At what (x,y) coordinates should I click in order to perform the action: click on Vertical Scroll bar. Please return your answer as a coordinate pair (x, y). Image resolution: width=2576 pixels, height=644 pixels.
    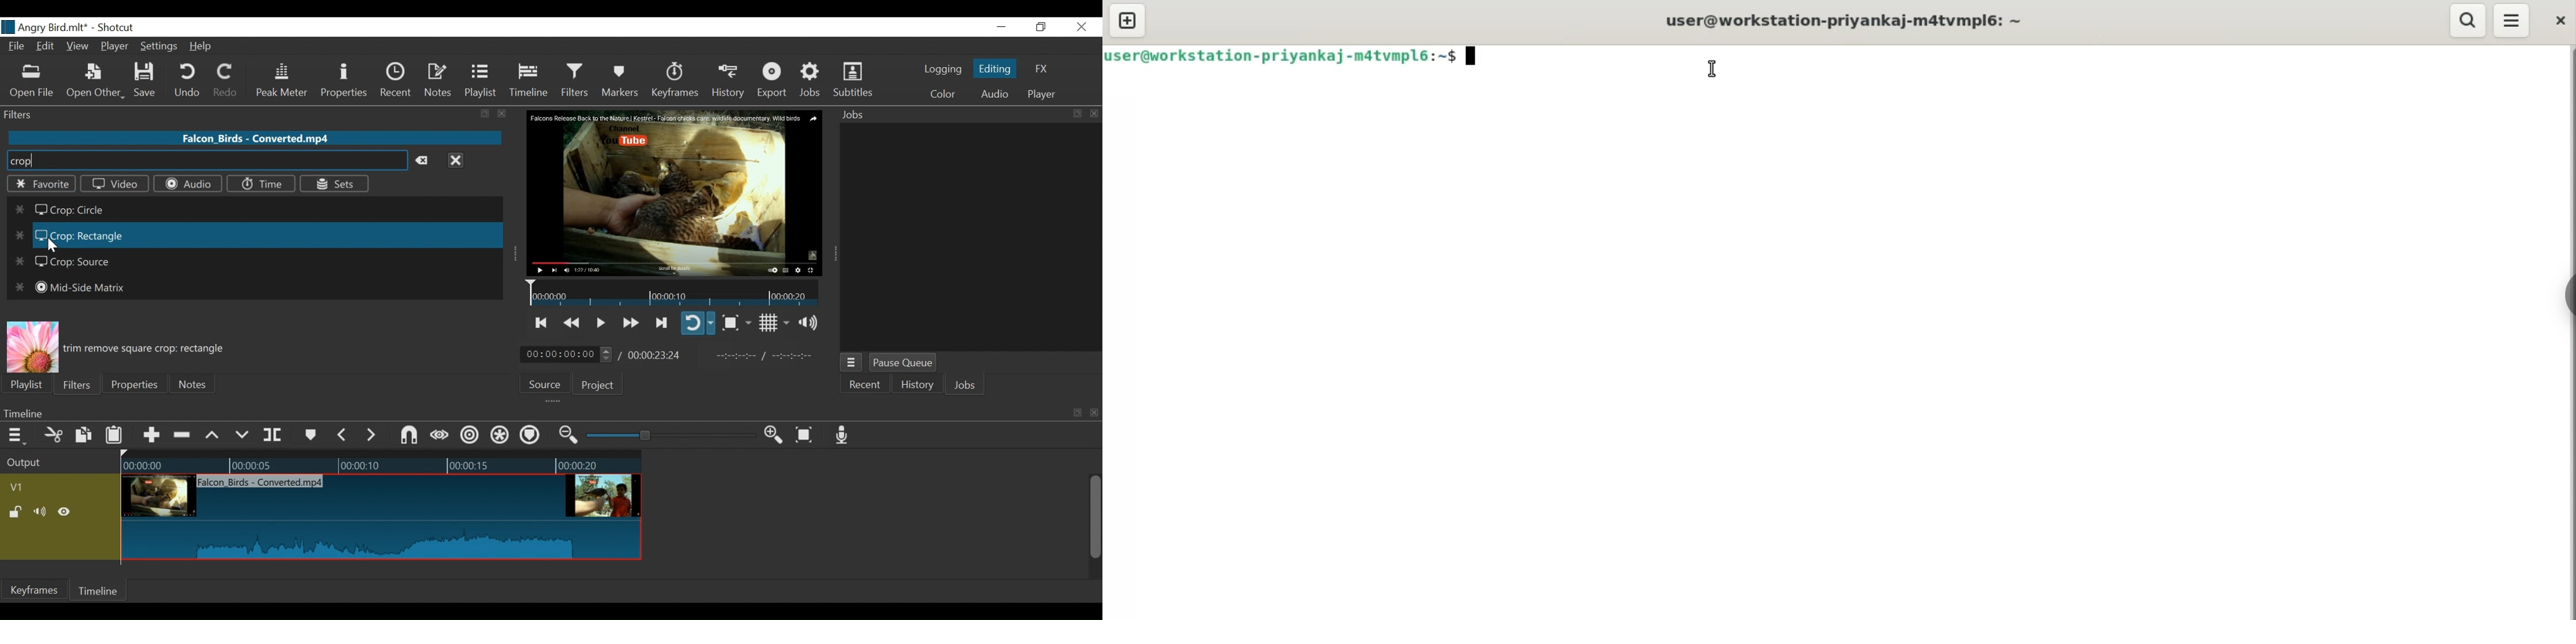
    Looking at the image, I should click on (1094, 518).